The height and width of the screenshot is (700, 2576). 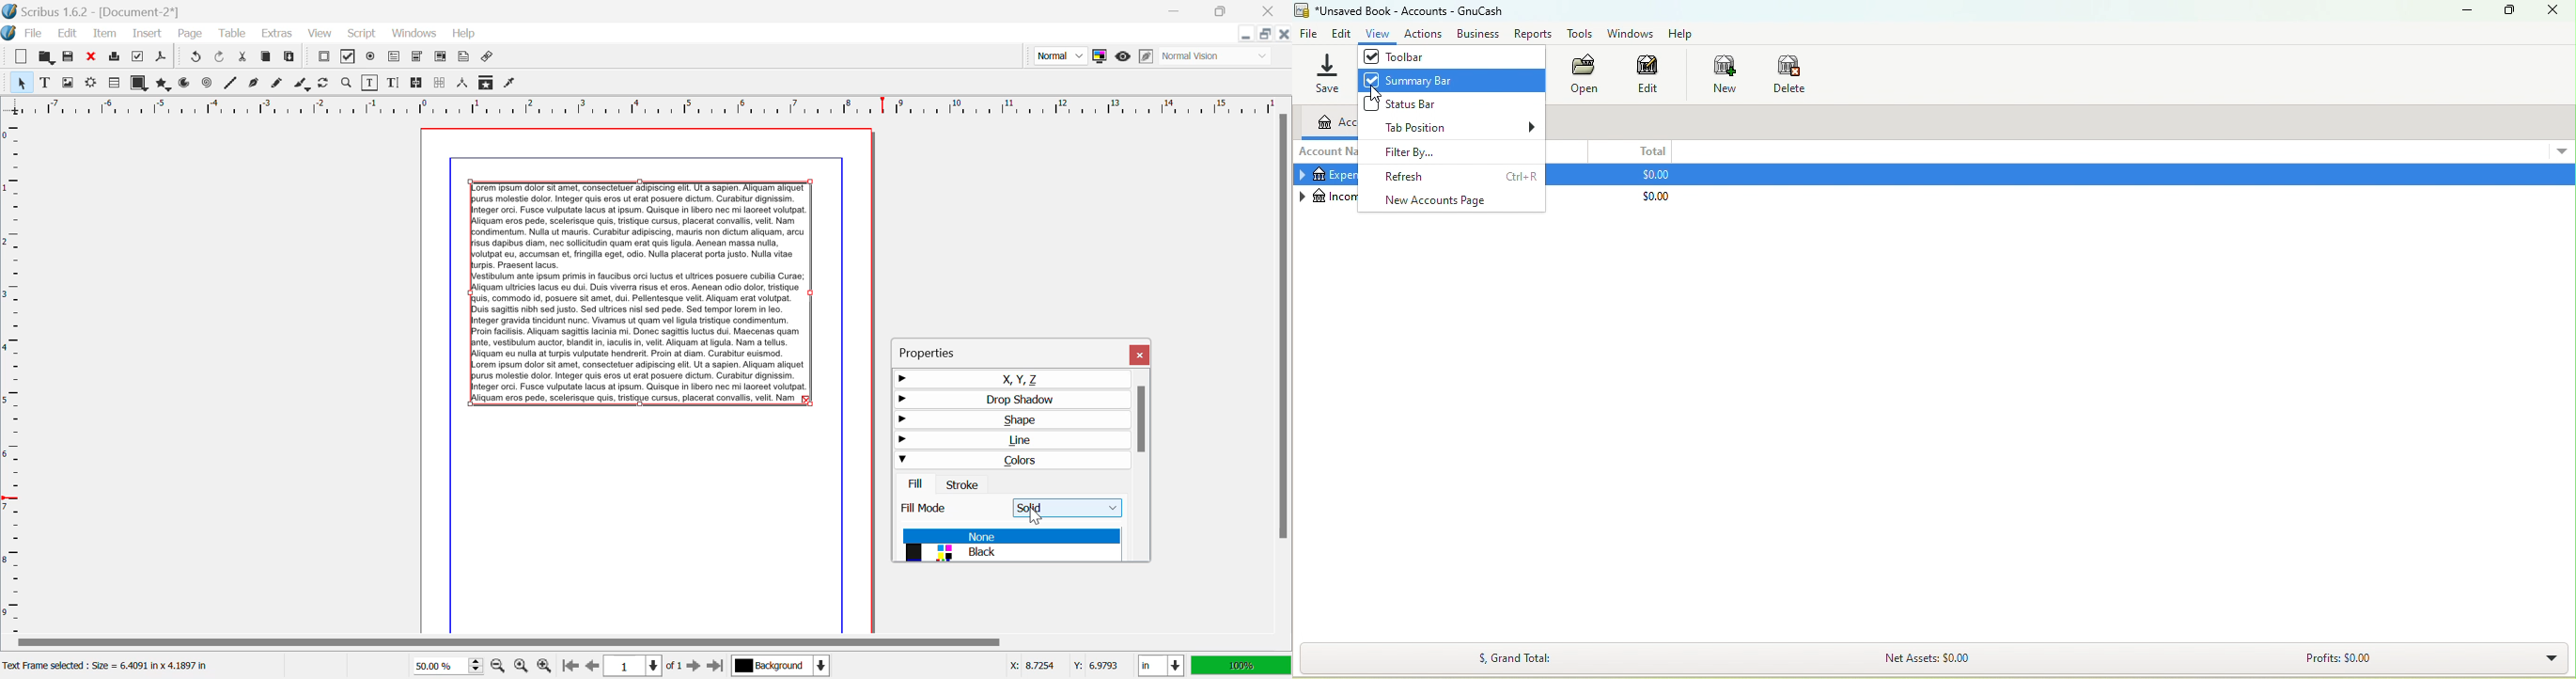 What do you see at coordinates (65, 34) in the screenshot?
I see `Edit` at bounding box center [65, 34].